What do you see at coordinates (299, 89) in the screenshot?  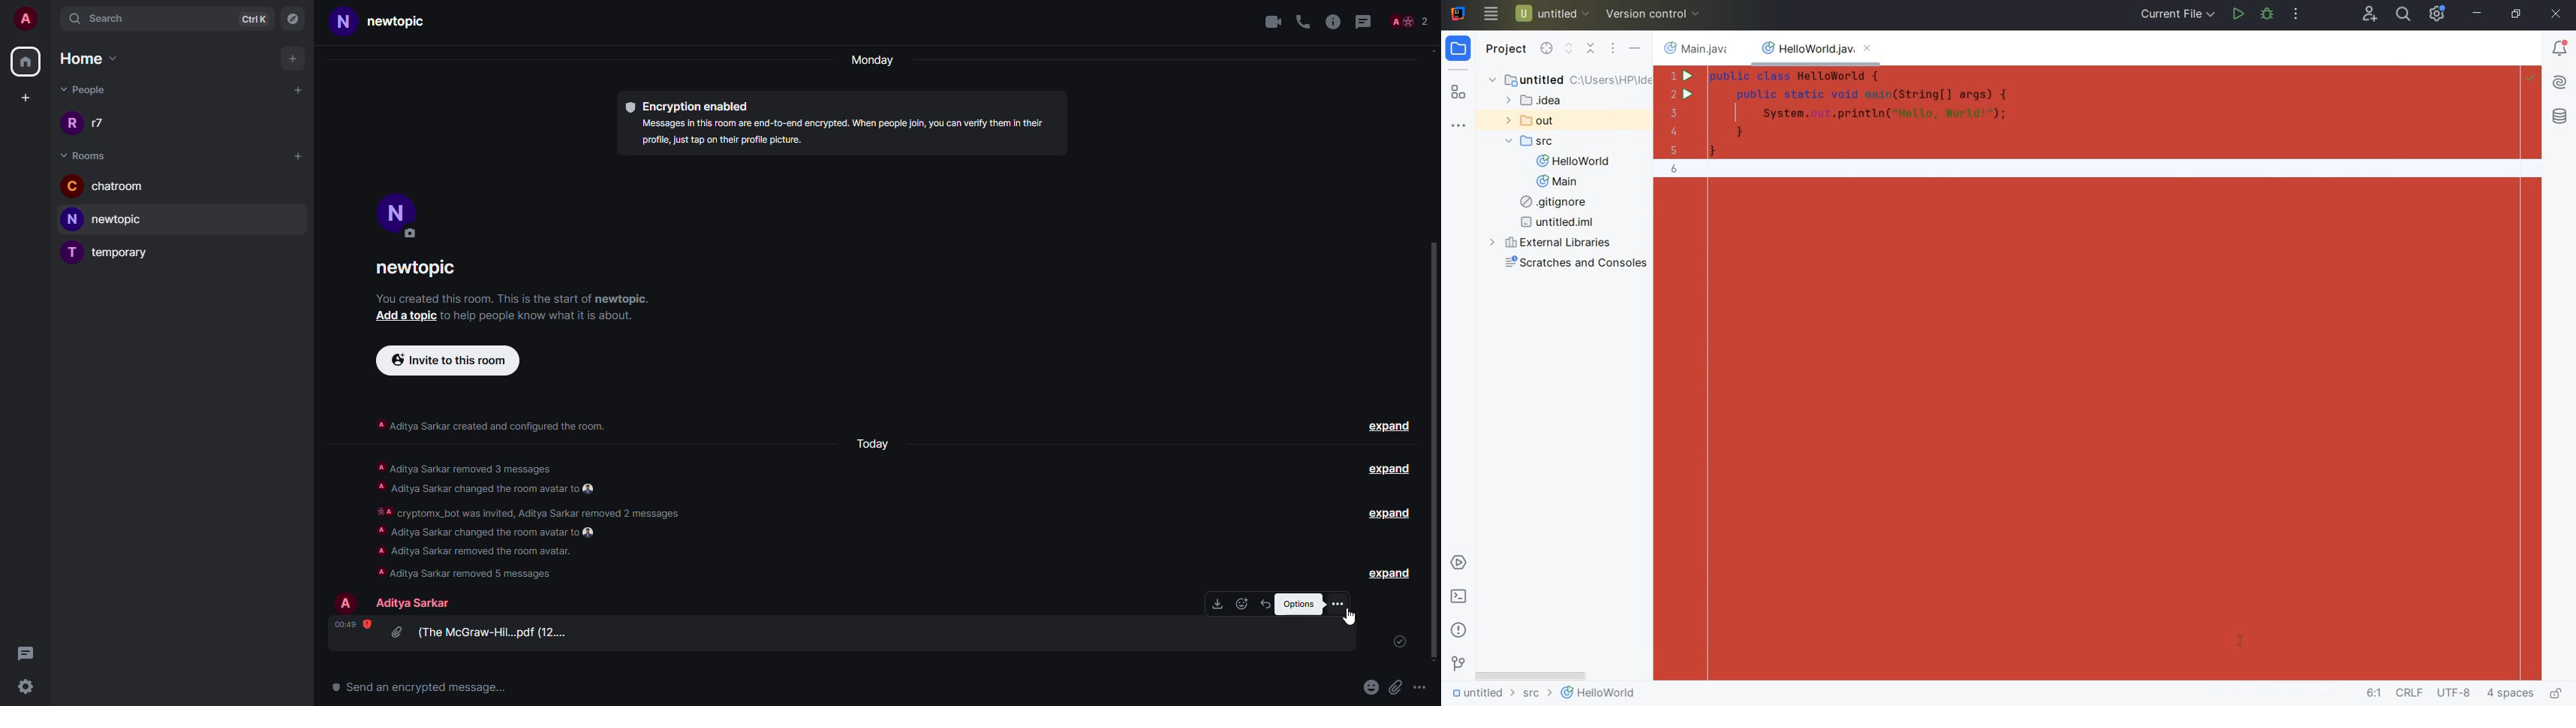 I see `add` at bounding box center [299, 89].